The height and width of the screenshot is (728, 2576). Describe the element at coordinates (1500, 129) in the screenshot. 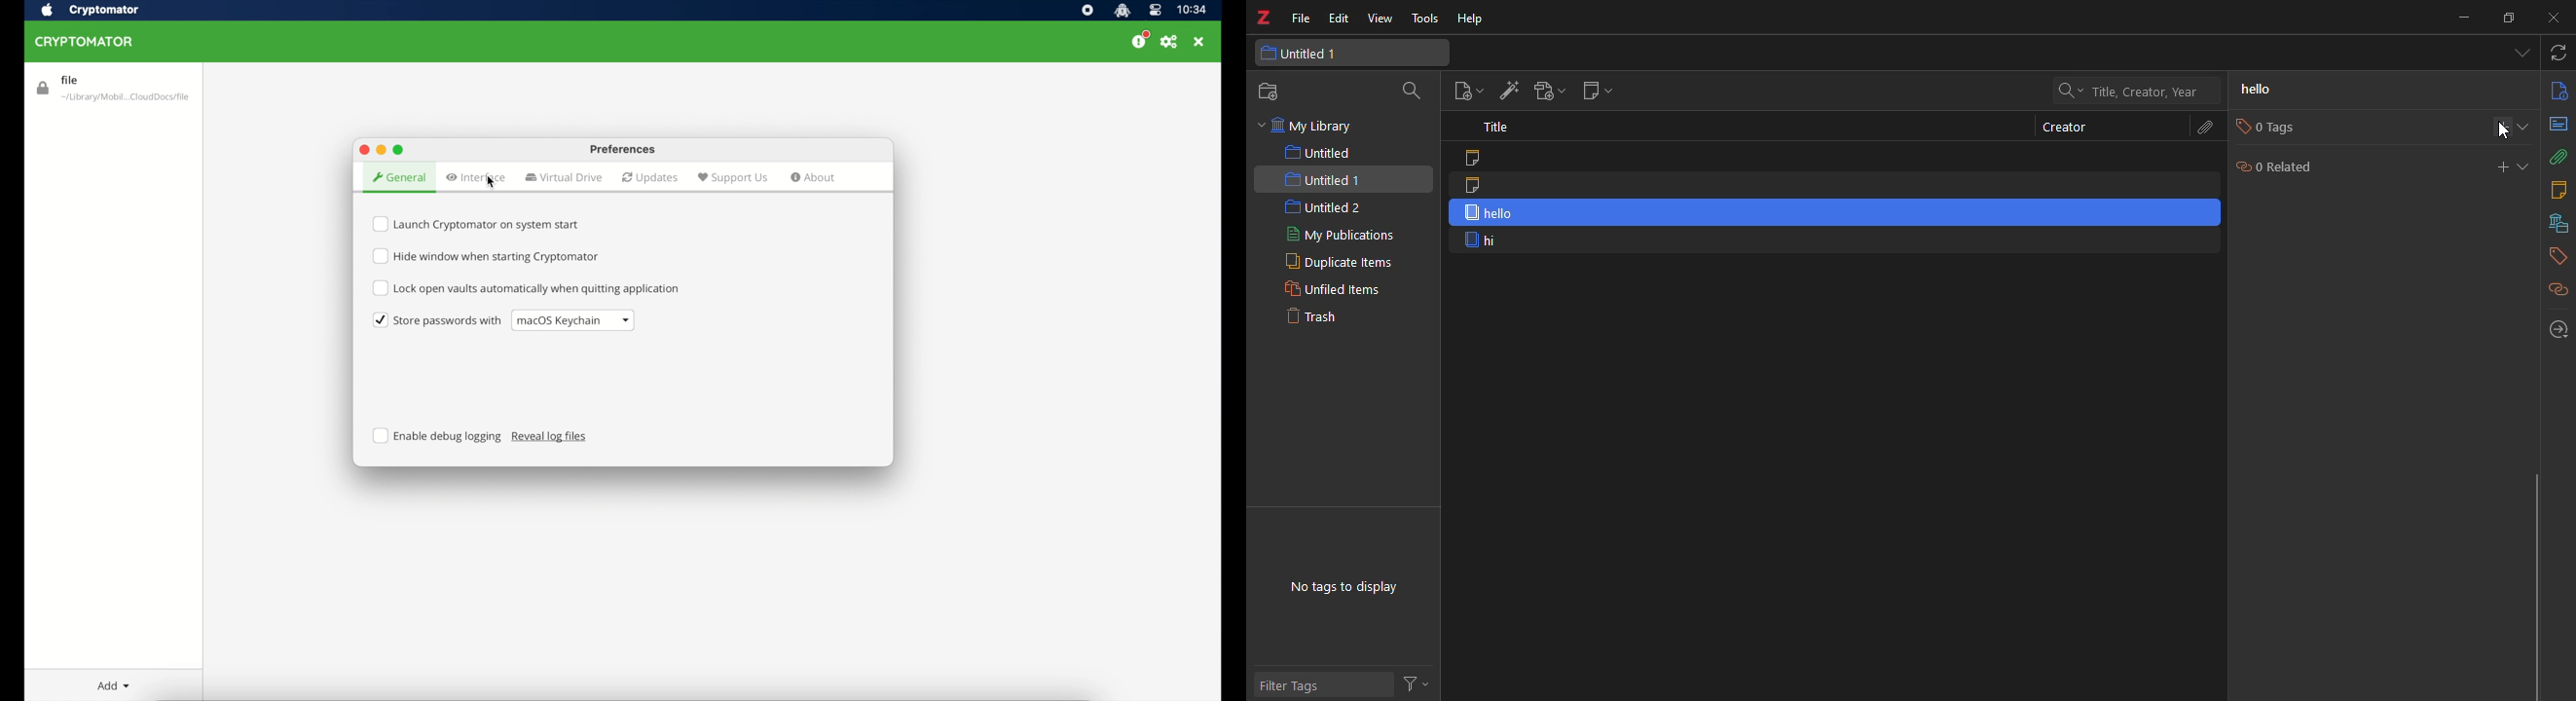

I see `title` at that location.